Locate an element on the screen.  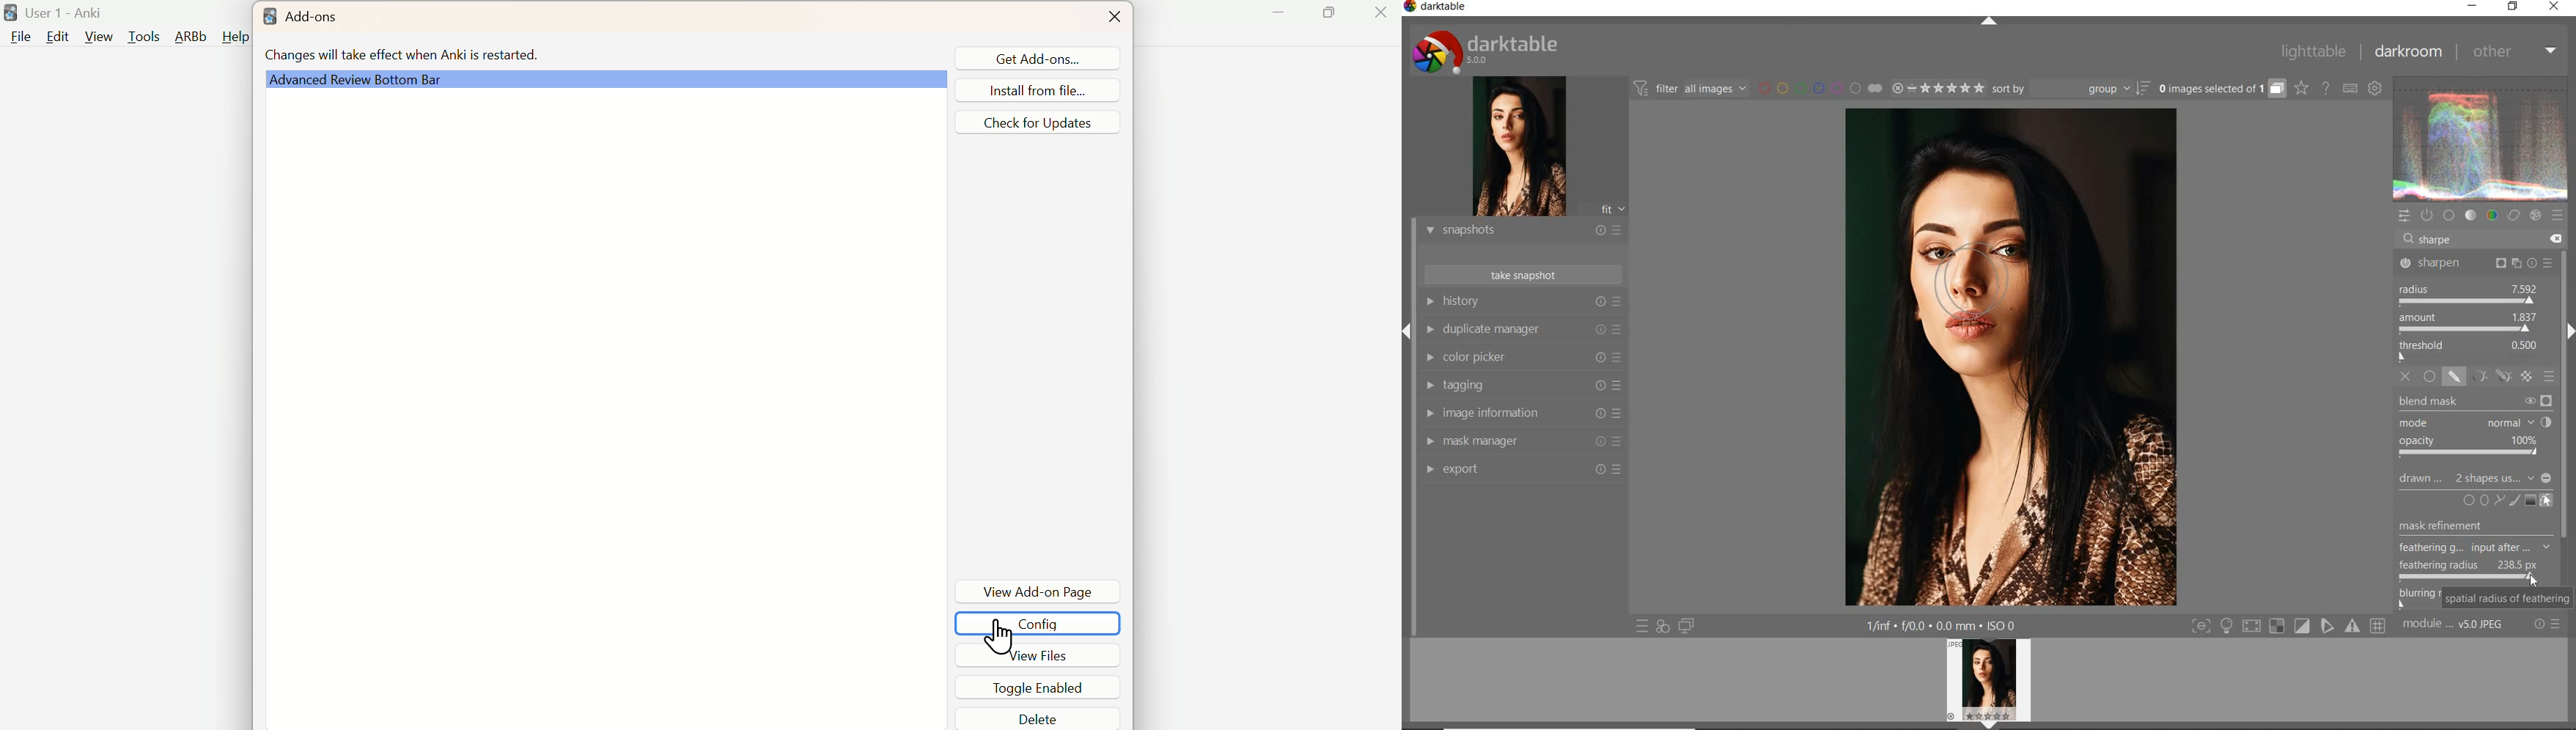
COLOR PICKER is located at coordinates (1521, 359).